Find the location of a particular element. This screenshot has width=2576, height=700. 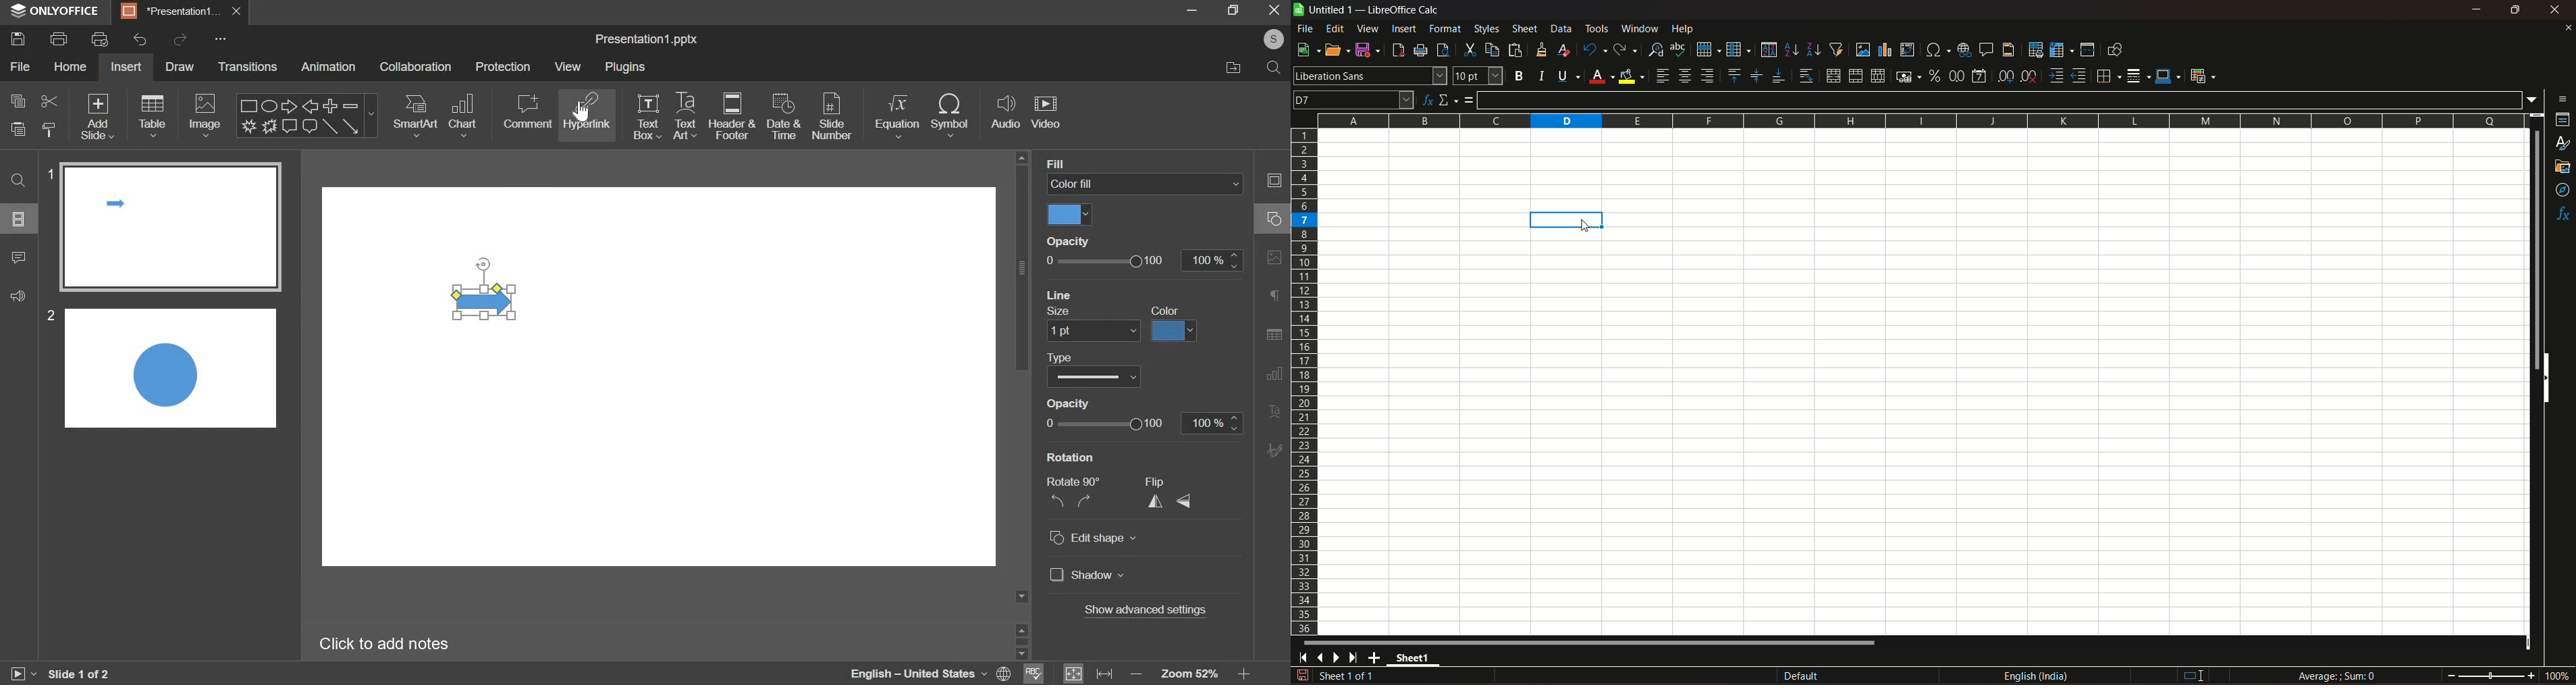

transitions is located at coordinates (245, 66).